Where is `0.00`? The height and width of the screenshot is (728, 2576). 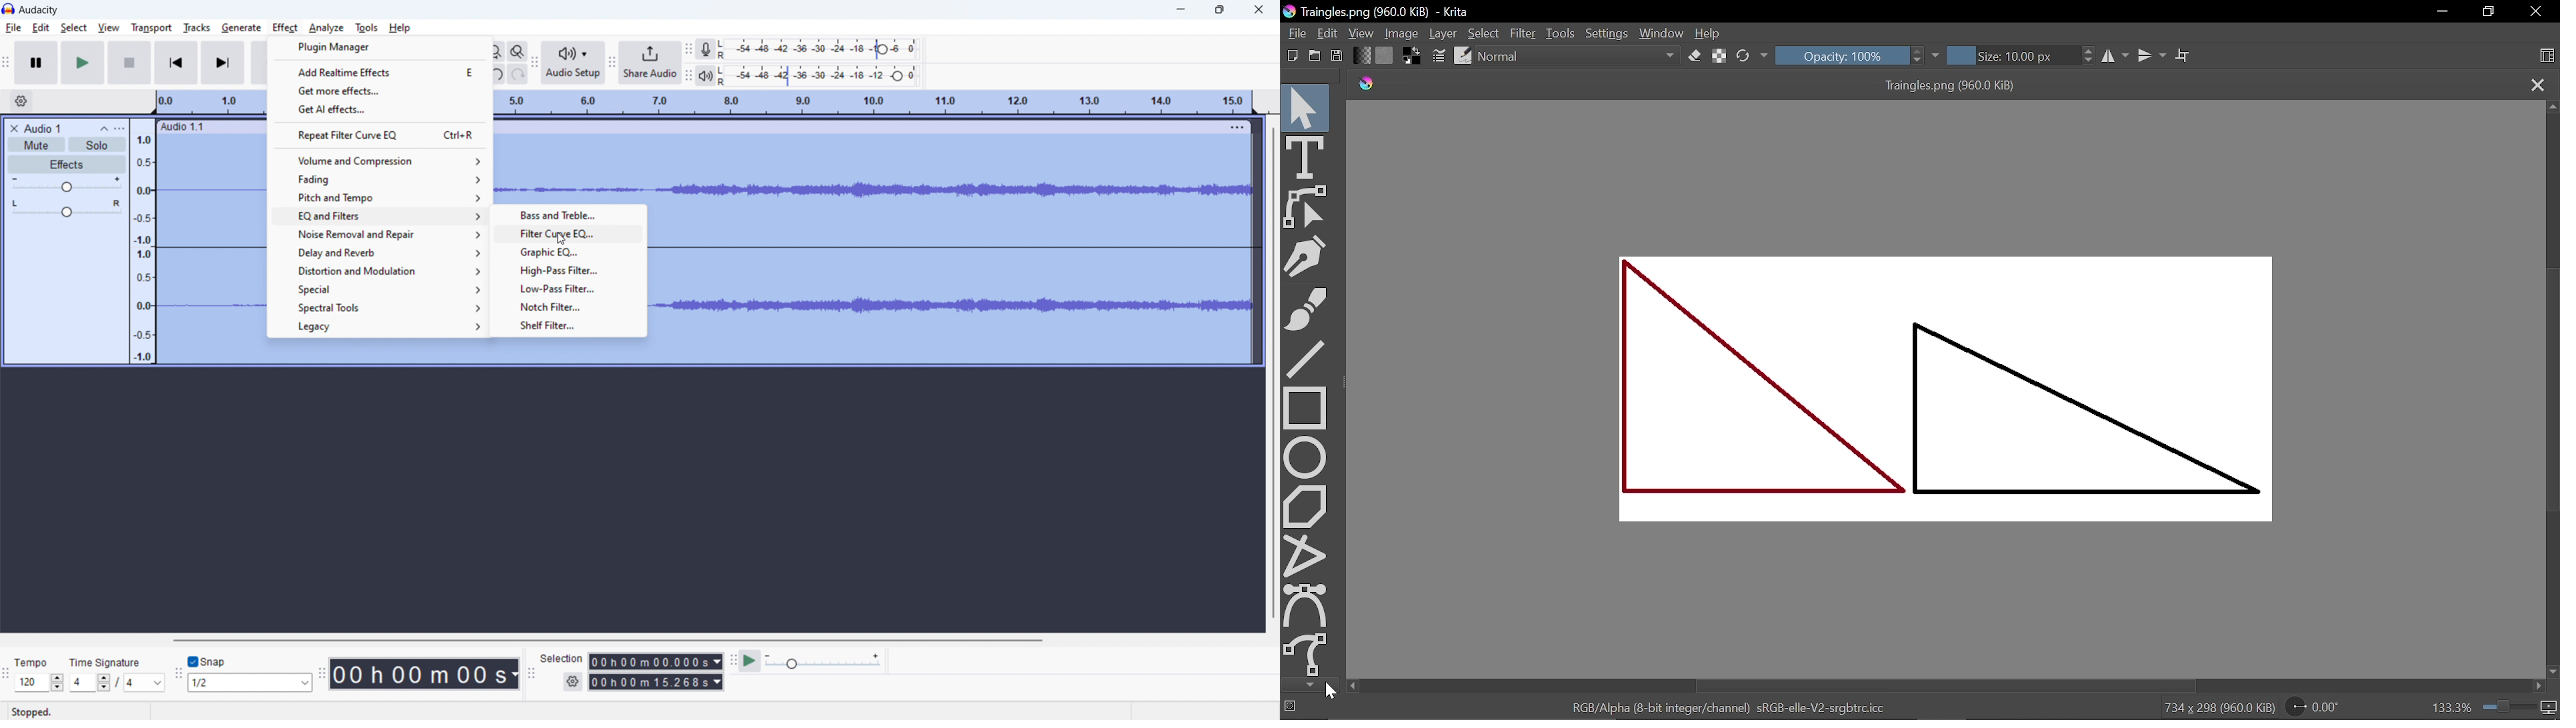 0.00 is located at coordinates (2312, 707).